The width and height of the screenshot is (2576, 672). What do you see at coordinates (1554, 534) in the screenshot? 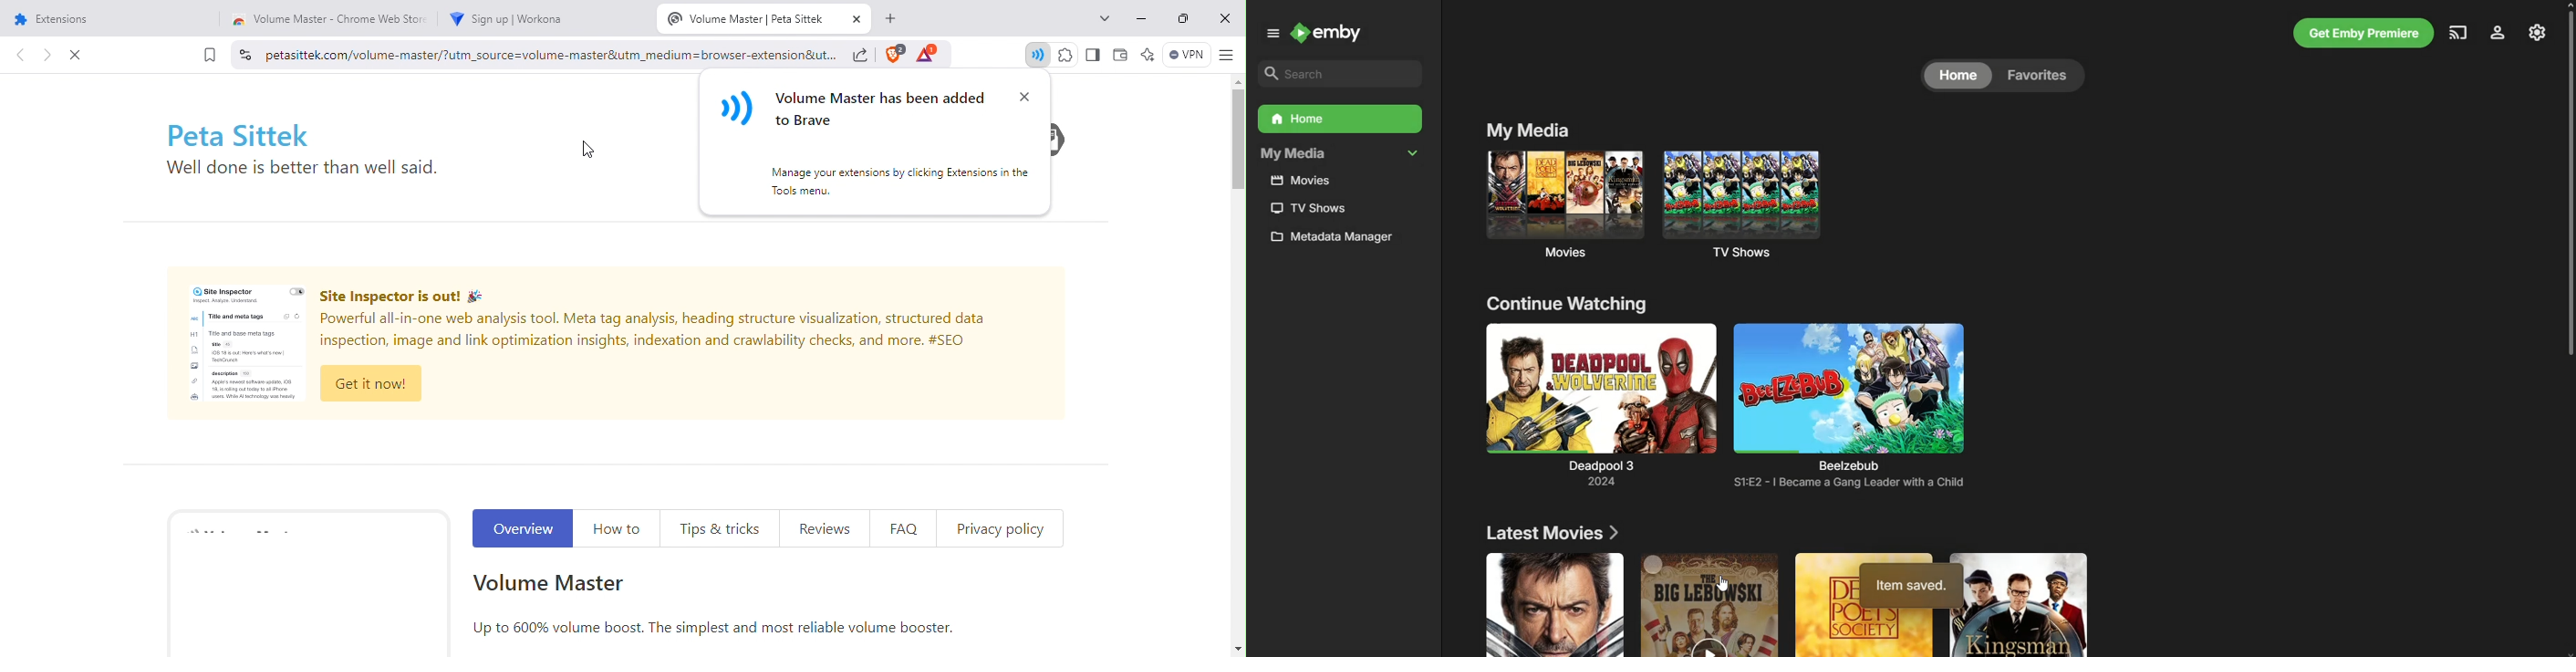
I see `Latest Movies` at bounding box center [1554, 534].